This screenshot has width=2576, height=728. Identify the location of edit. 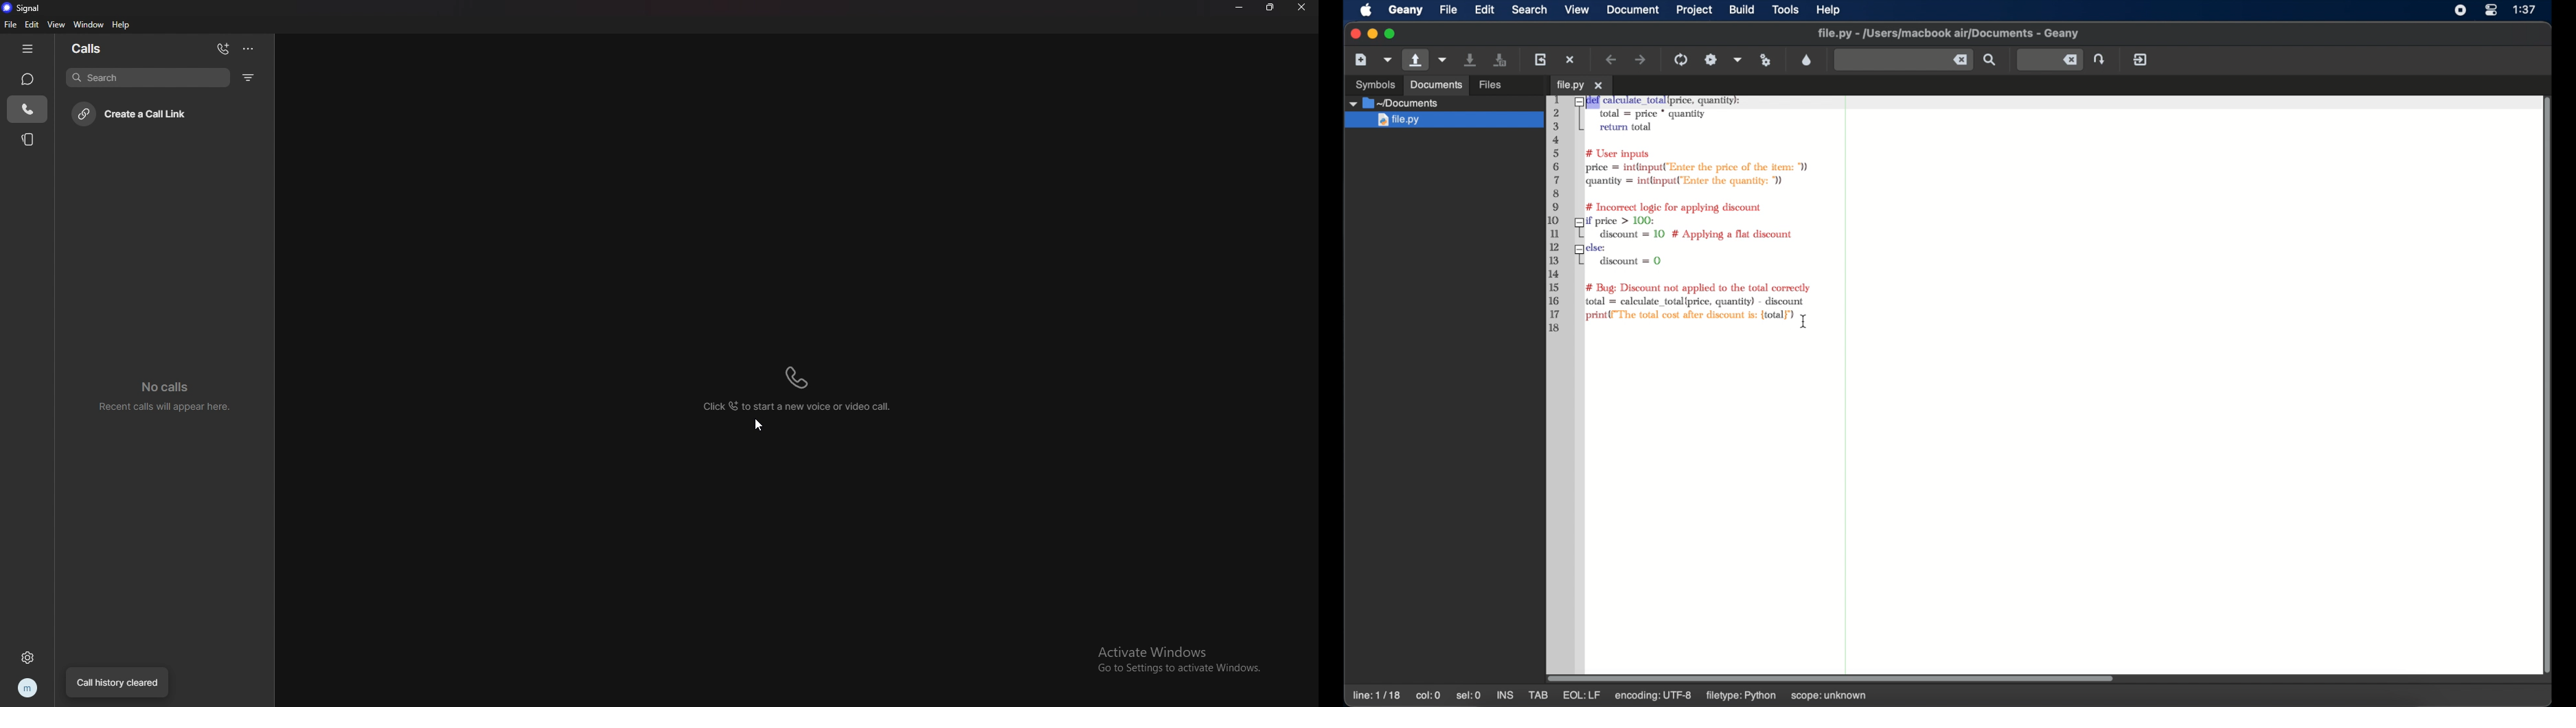
(1485, 10).